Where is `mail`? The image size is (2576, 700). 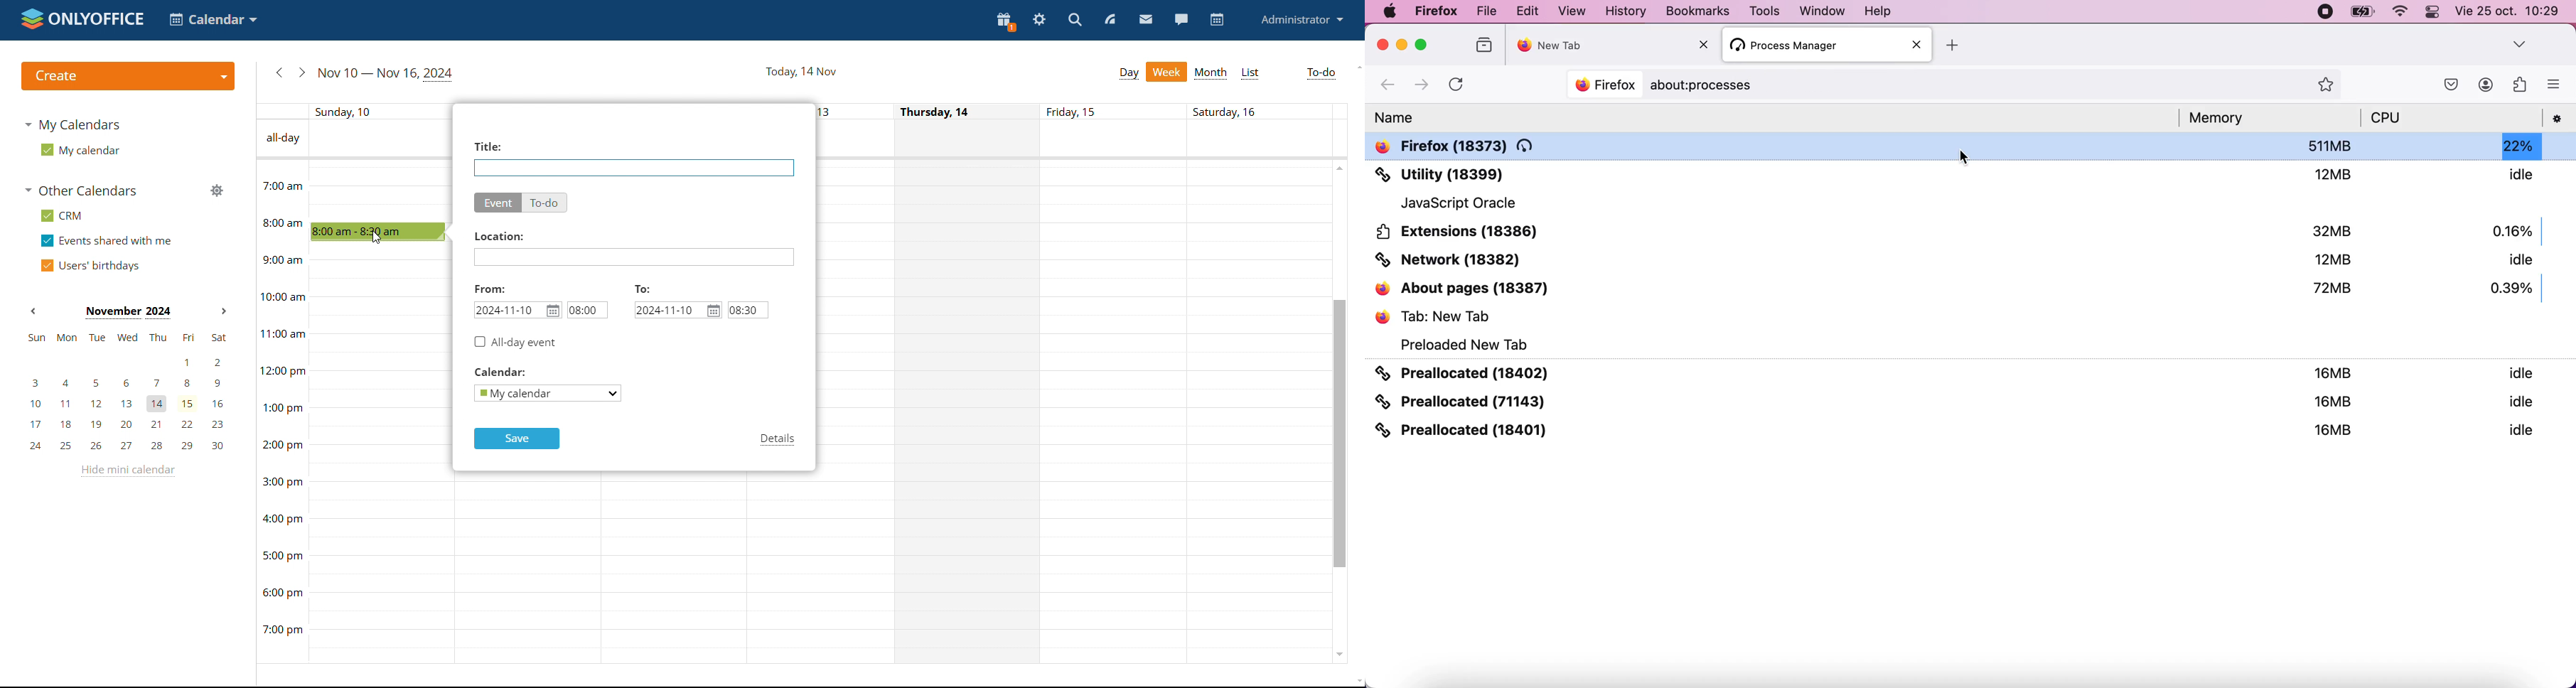 mail is located at coordinates (1147, 20).